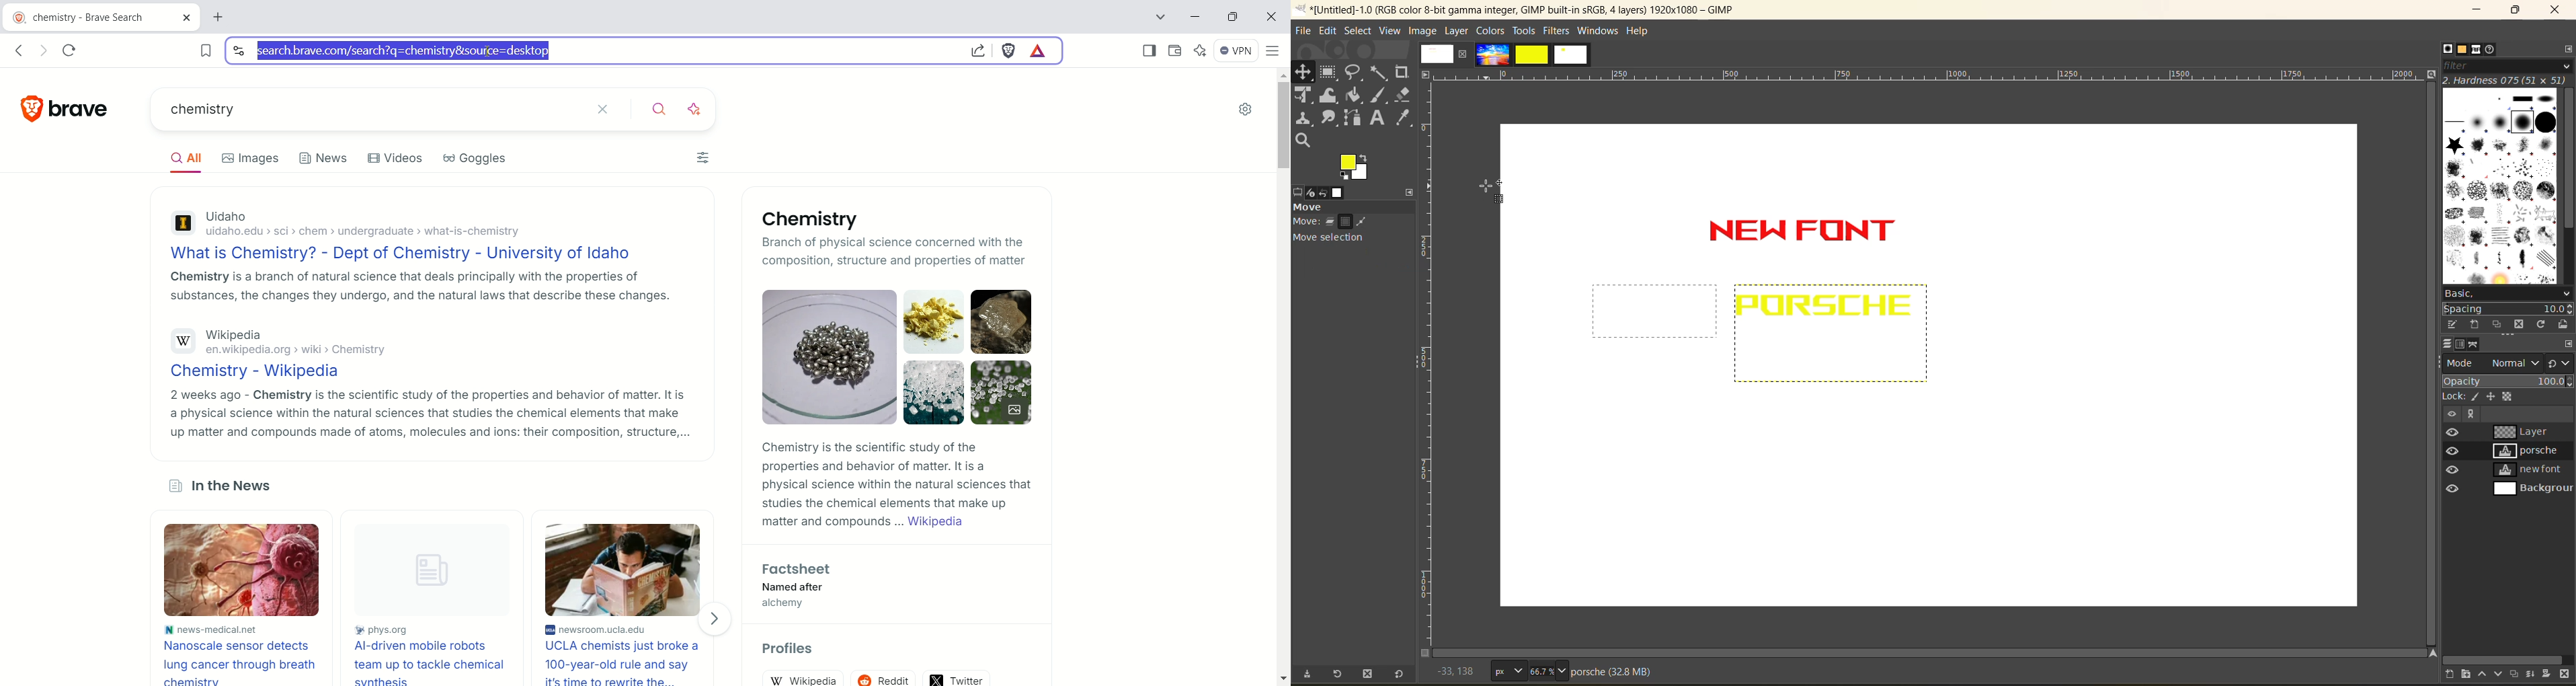 The width and height of the screenshot is (2576, 700). I want to click on paths, so click(2480, 344).